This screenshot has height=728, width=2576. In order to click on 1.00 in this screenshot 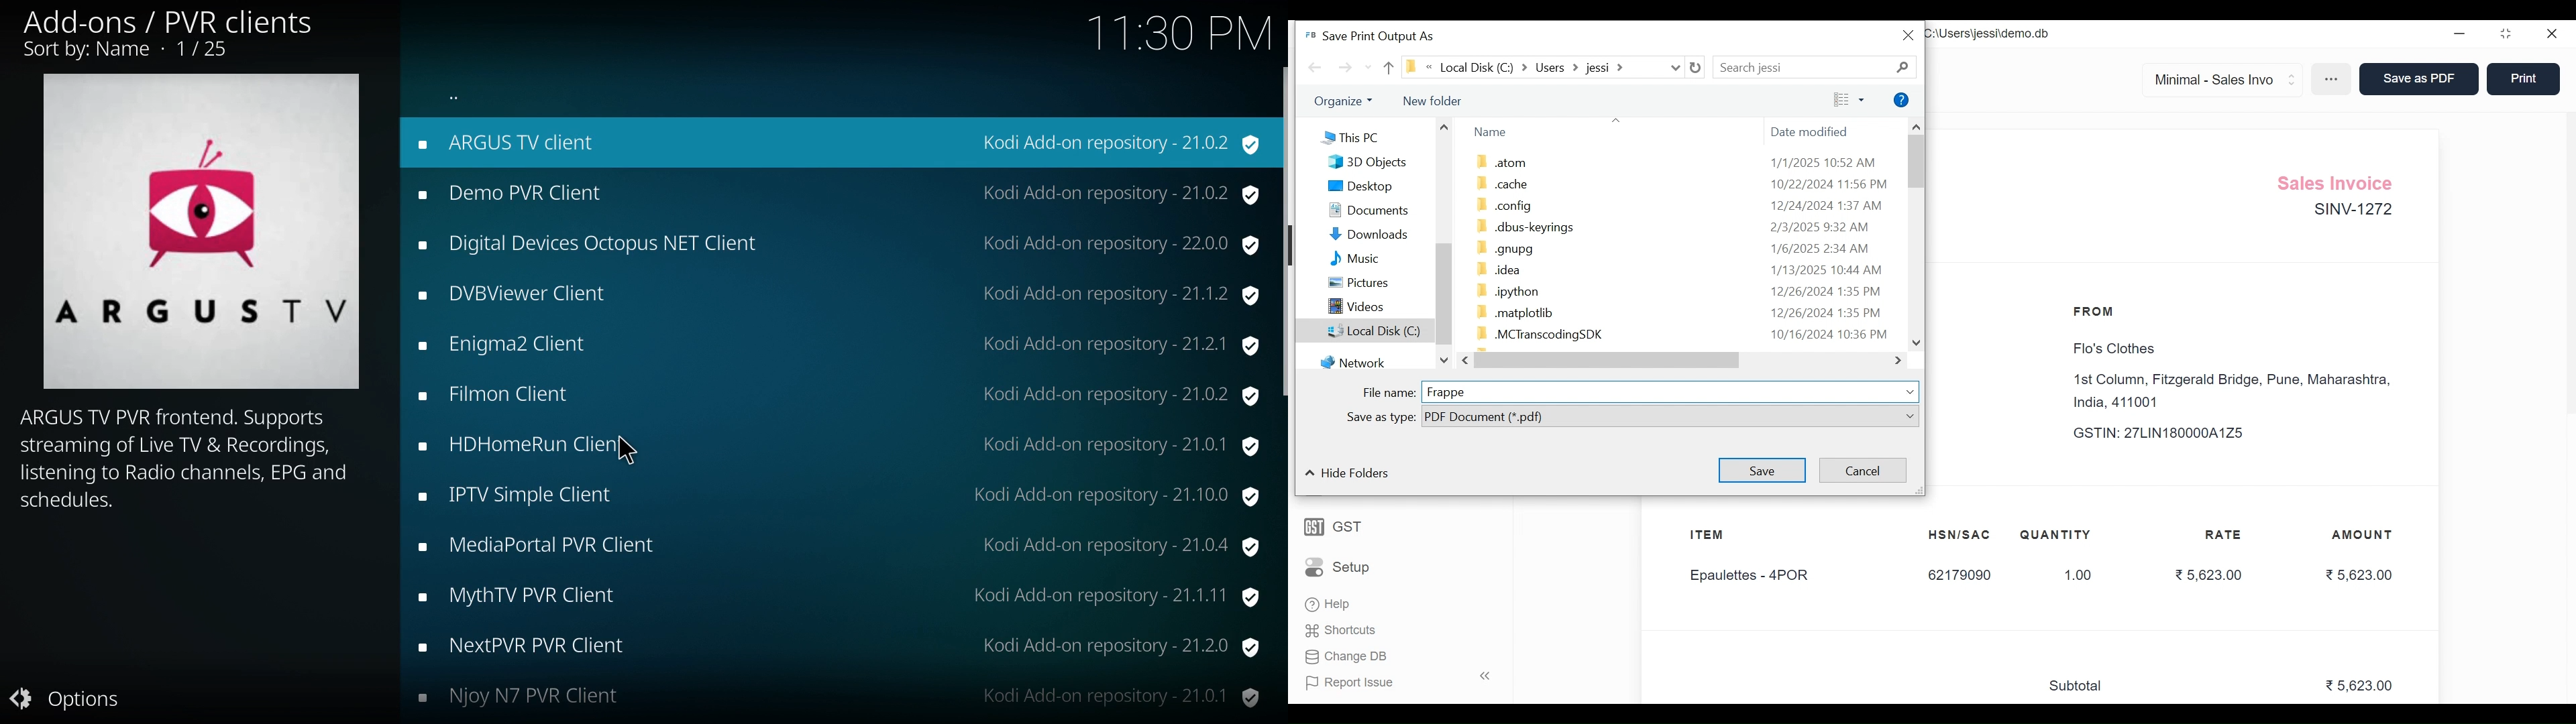, I will do `click(2071, 576)`.